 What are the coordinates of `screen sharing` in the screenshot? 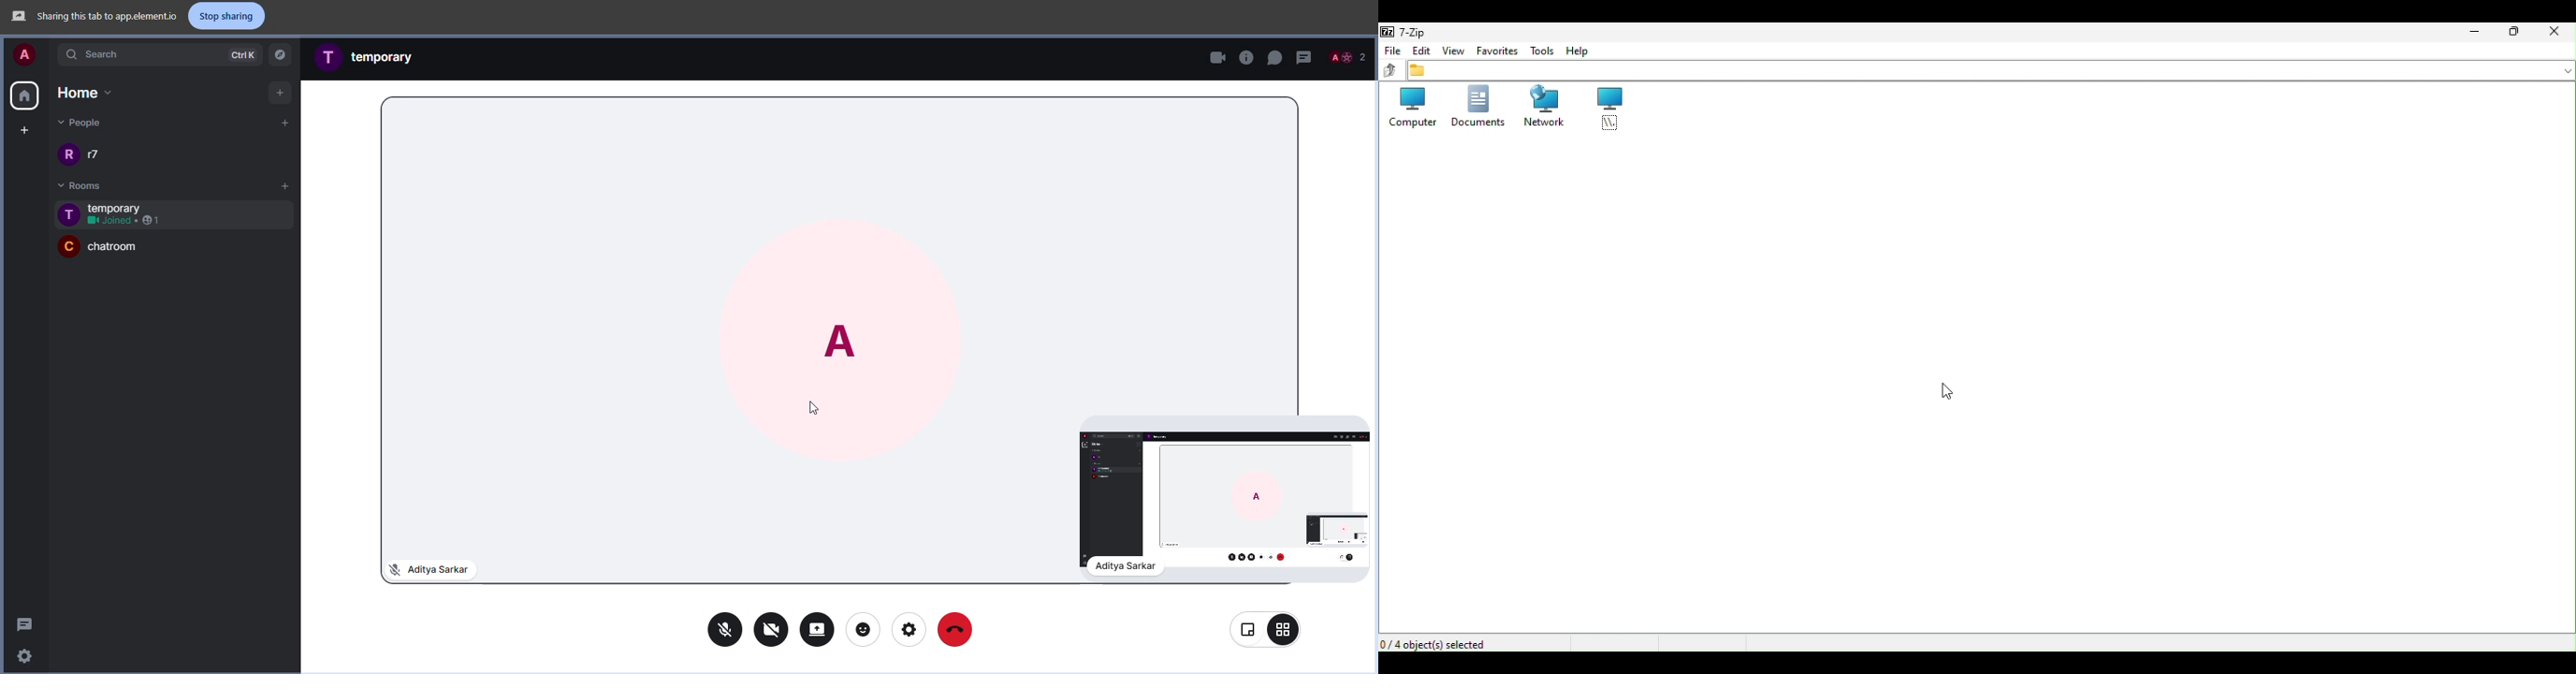 It's located at (1227, 500).